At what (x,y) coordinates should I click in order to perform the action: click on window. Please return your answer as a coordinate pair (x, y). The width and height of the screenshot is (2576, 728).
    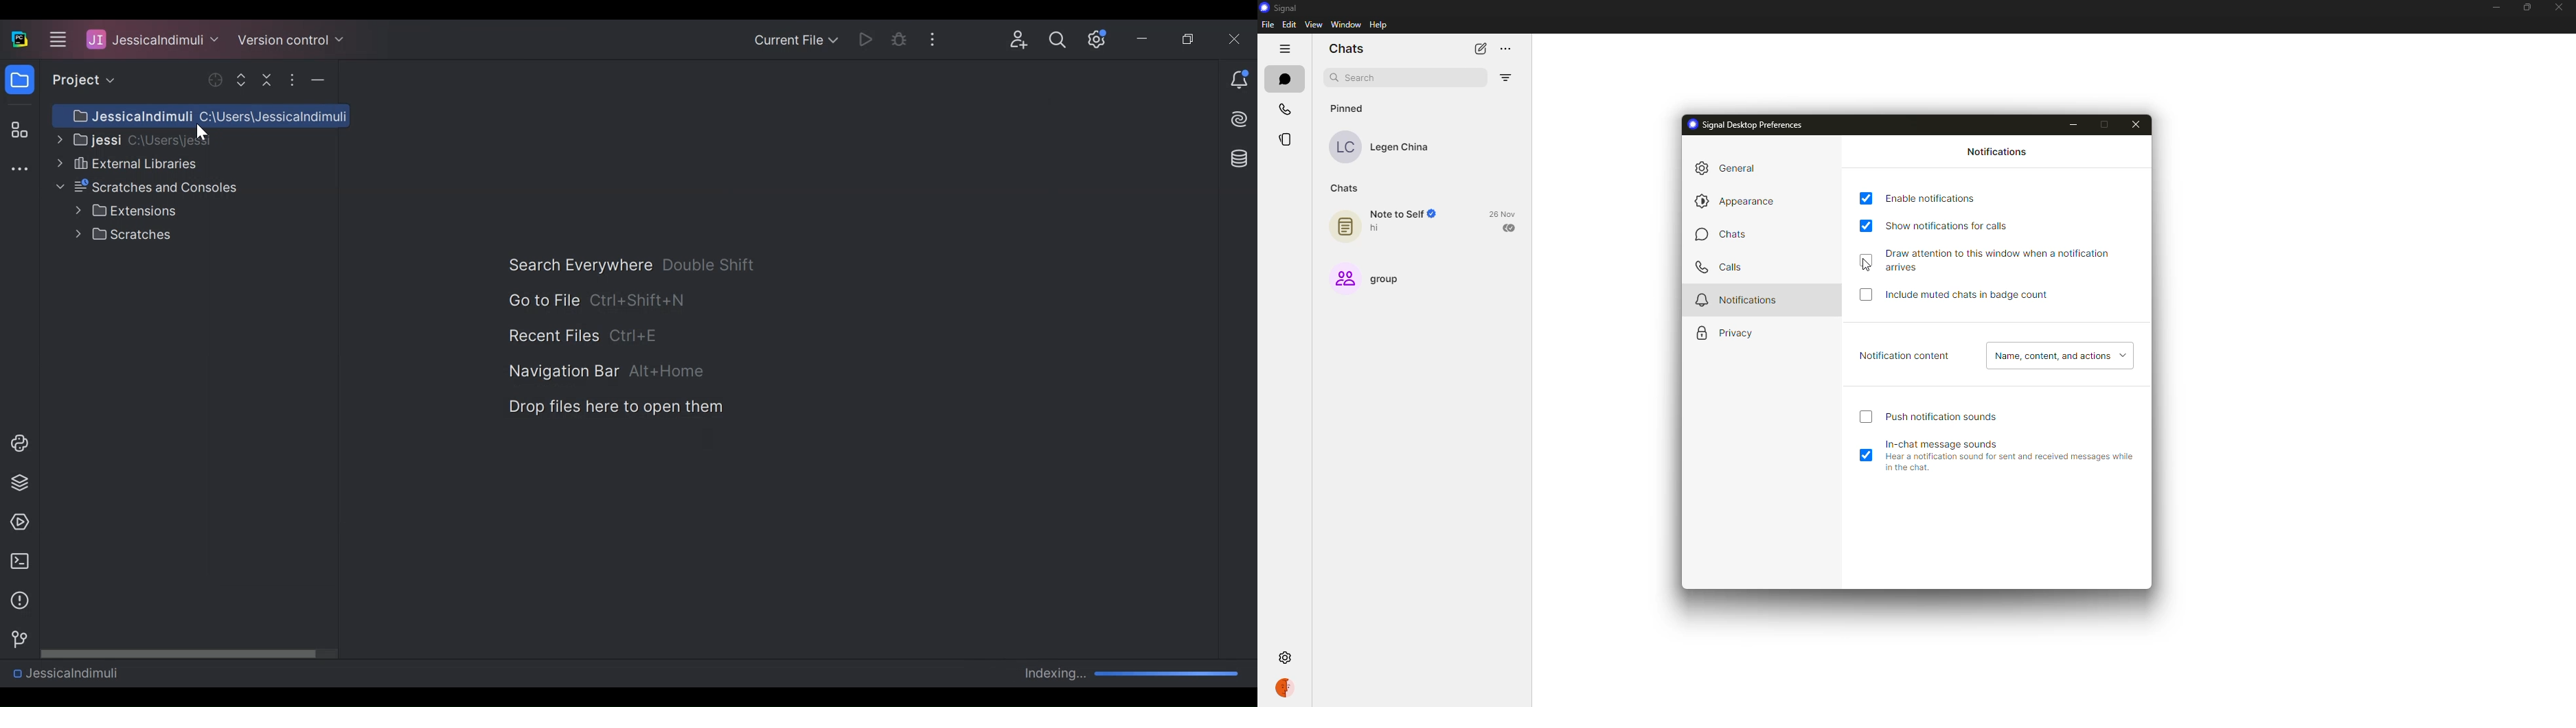
    Looking at the image, I should click on (1342, 25).